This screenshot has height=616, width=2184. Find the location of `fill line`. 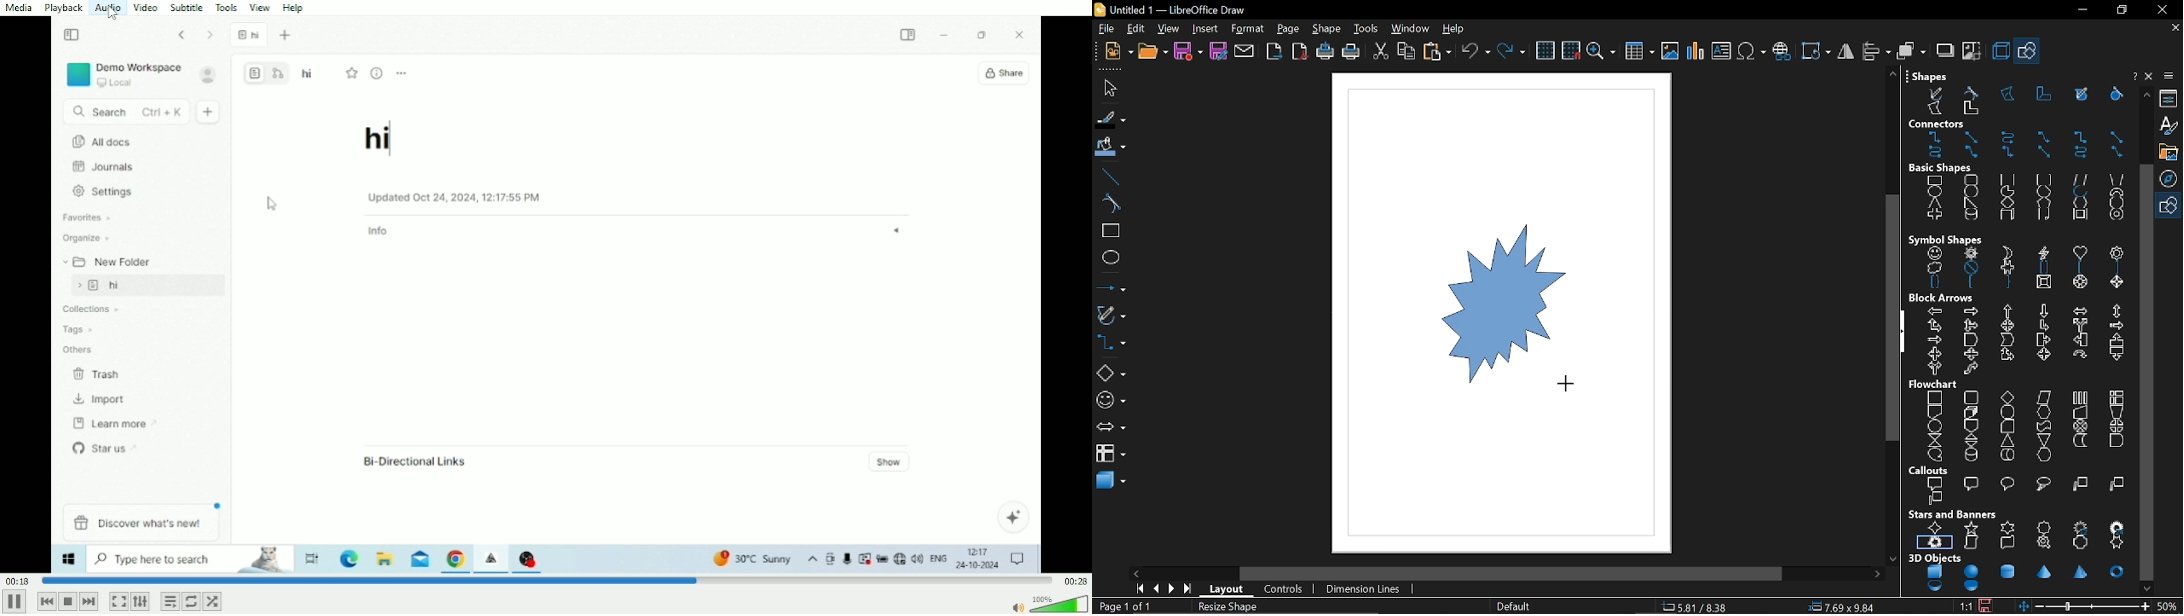

fill line is located at coordinates (1110, 120).